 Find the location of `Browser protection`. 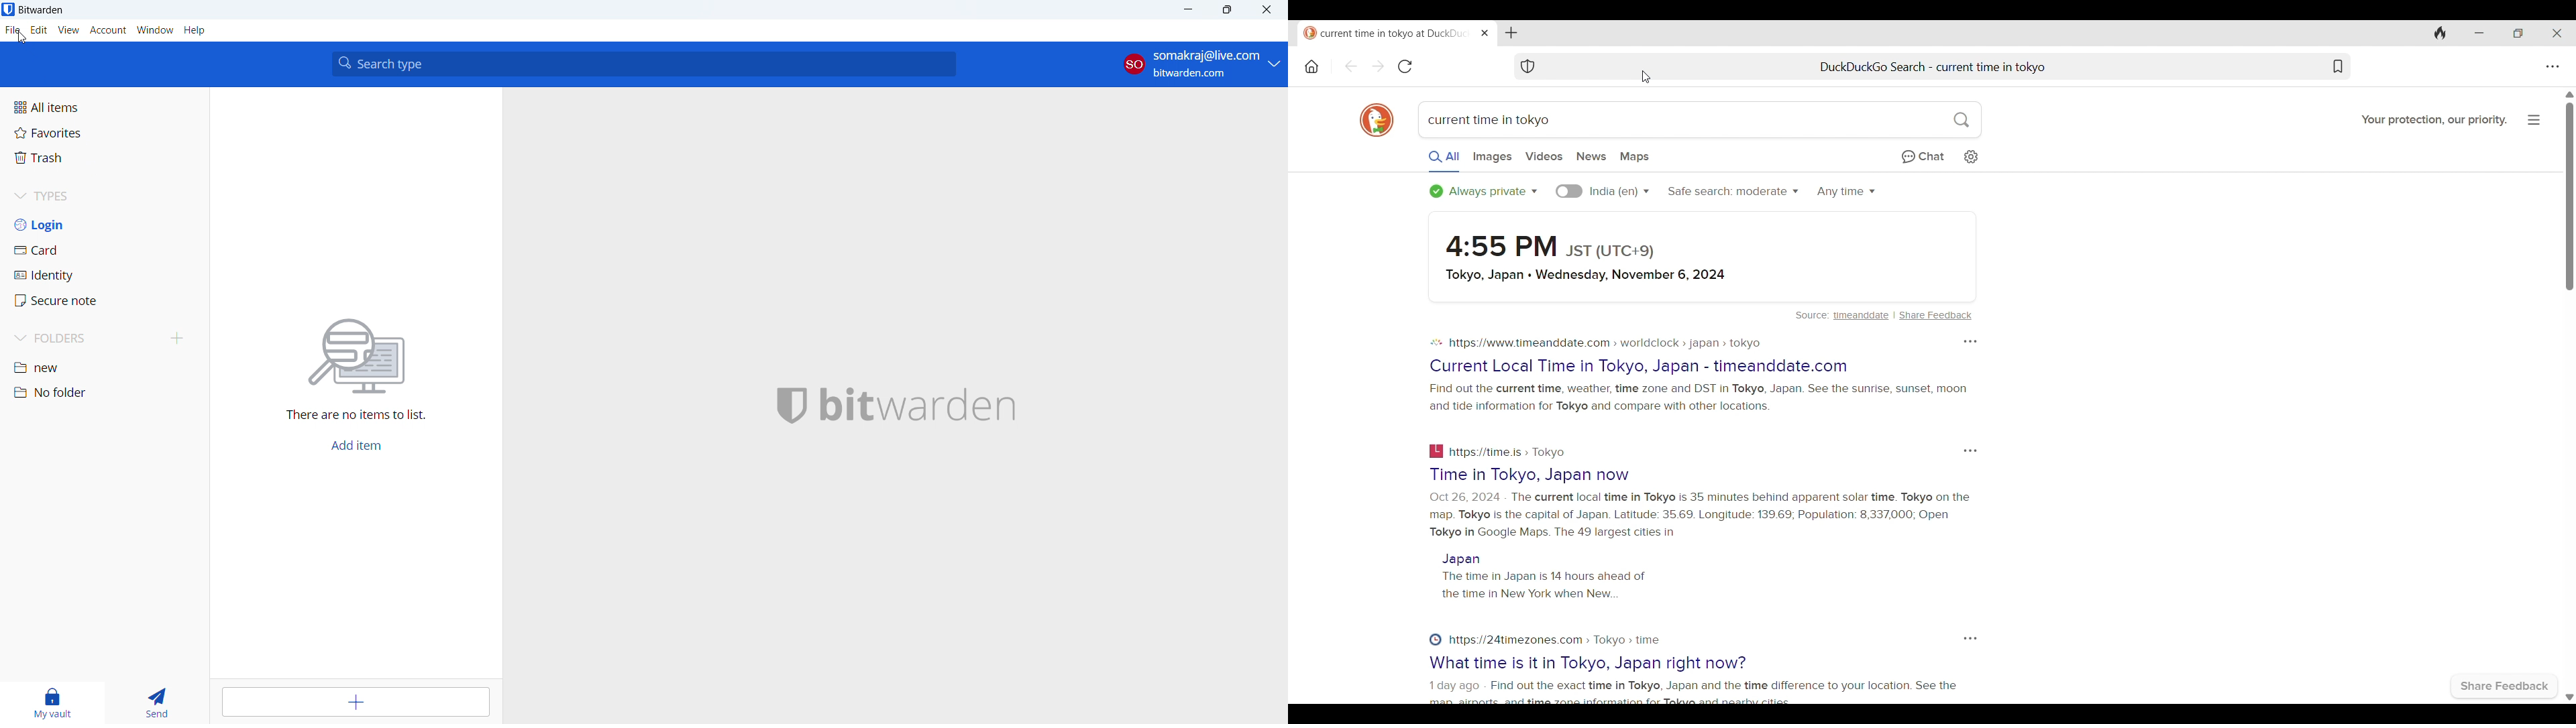

Browser protection is located at coordinates (1527, 66).